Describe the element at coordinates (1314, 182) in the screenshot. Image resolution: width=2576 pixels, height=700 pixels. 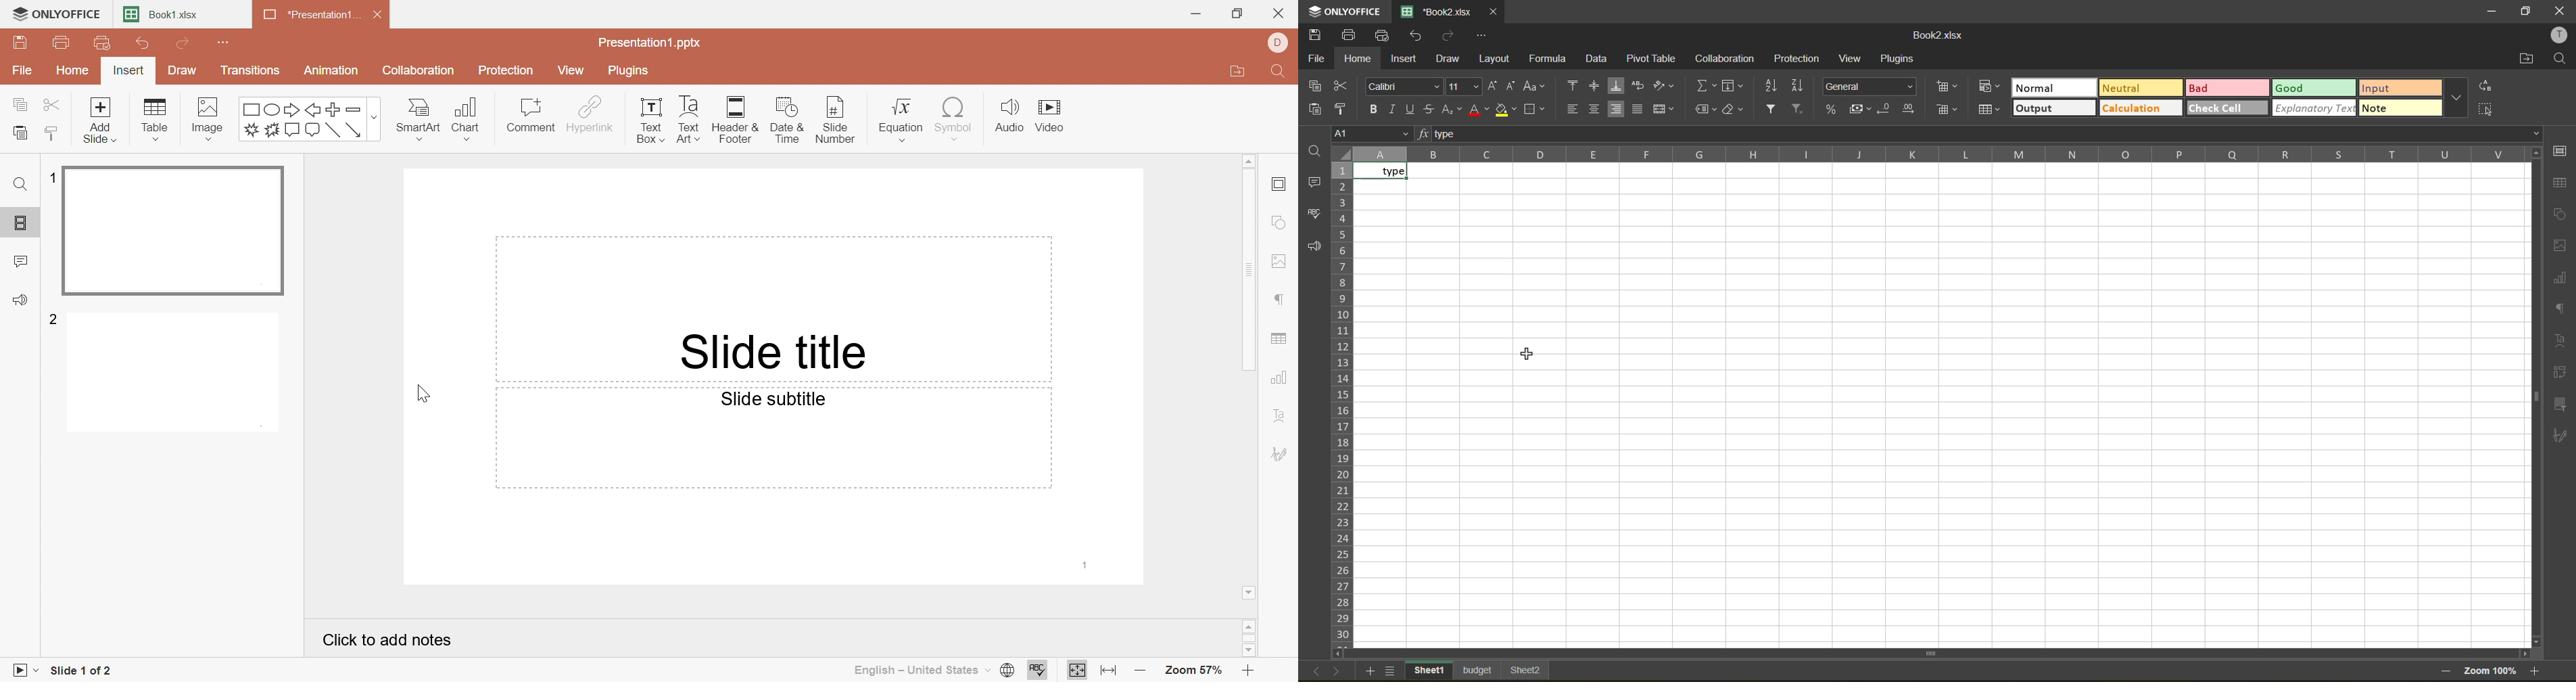
I see `comments` at that location.